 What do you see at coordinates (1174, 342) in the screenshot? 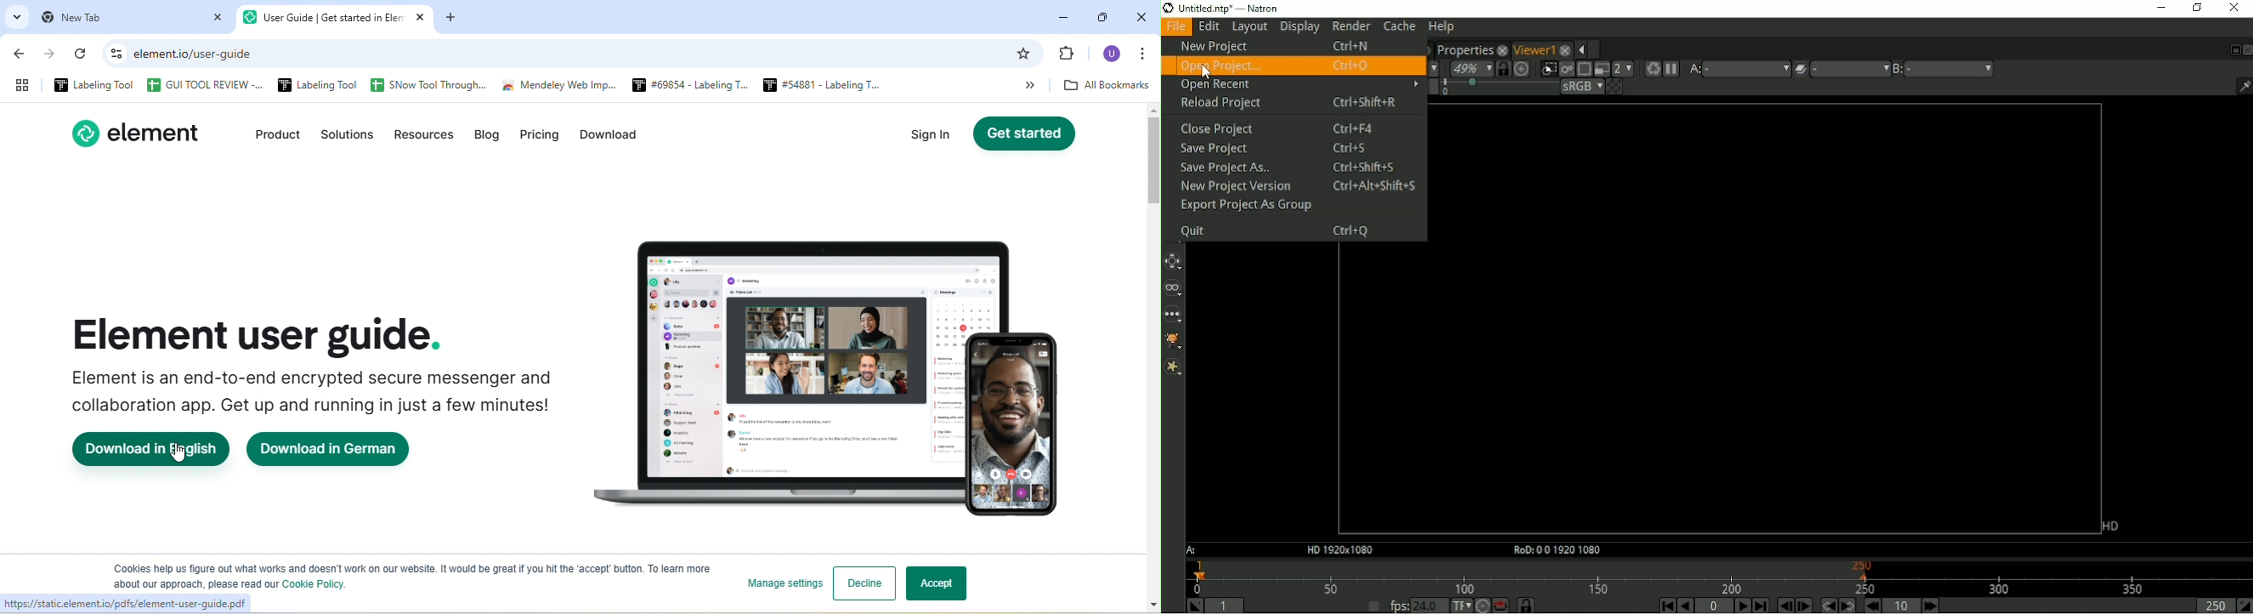
I see `GMIC` at bounding box center [1174, 342].